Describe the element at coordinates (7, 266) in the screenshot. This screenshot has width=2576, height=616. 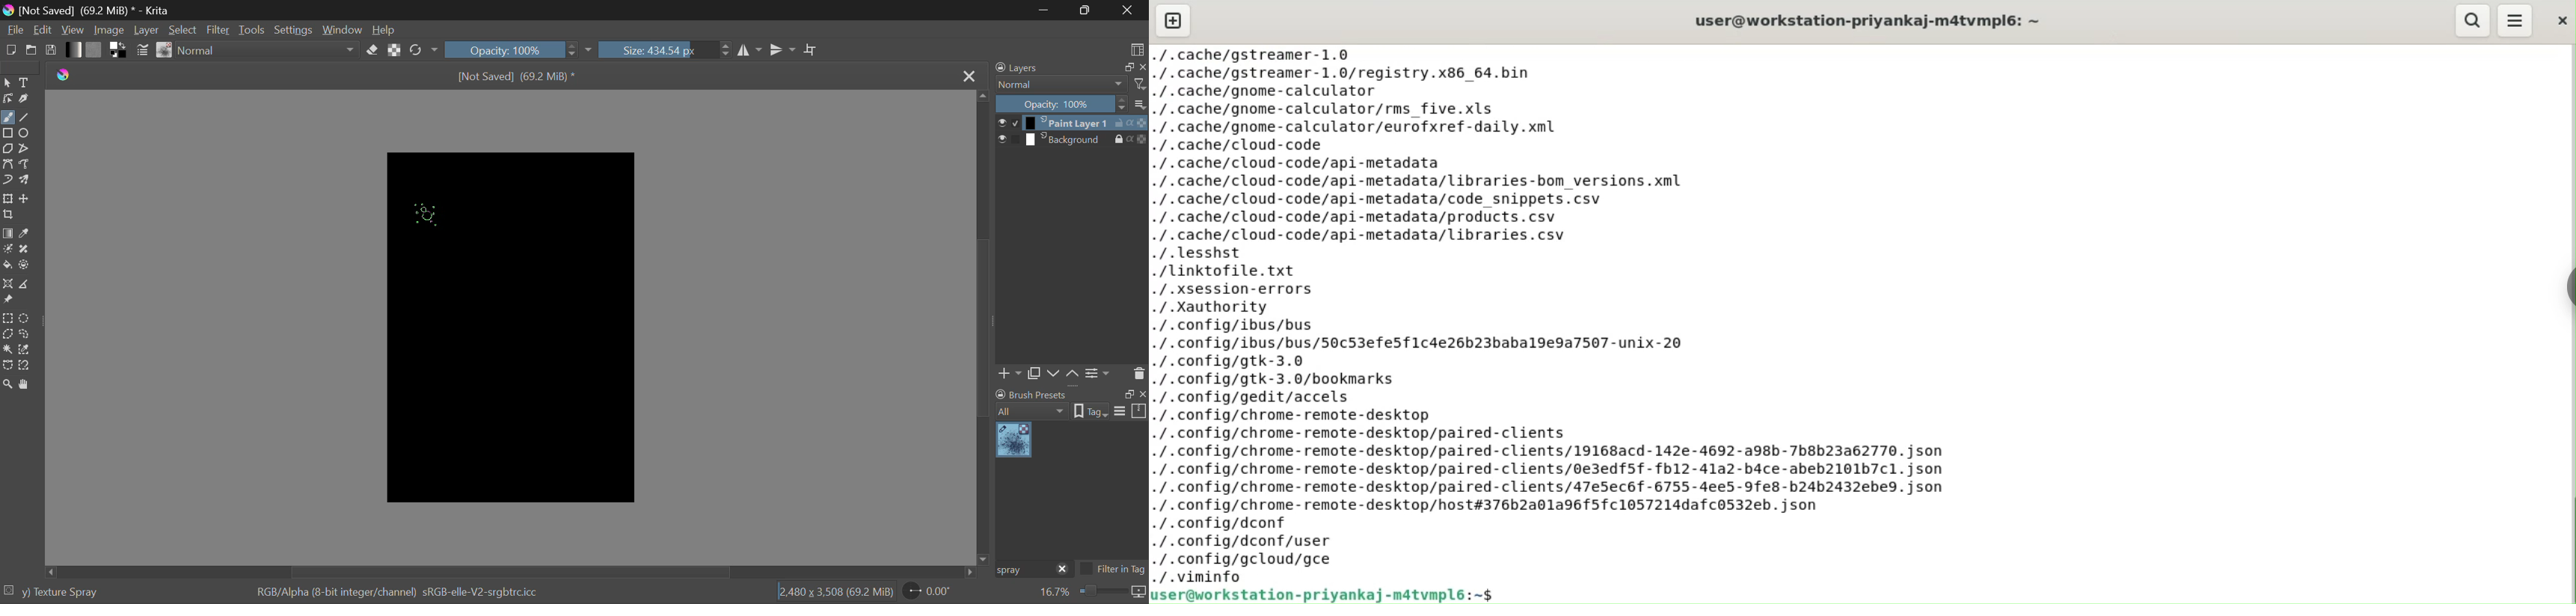
I see `Fill` at that location.